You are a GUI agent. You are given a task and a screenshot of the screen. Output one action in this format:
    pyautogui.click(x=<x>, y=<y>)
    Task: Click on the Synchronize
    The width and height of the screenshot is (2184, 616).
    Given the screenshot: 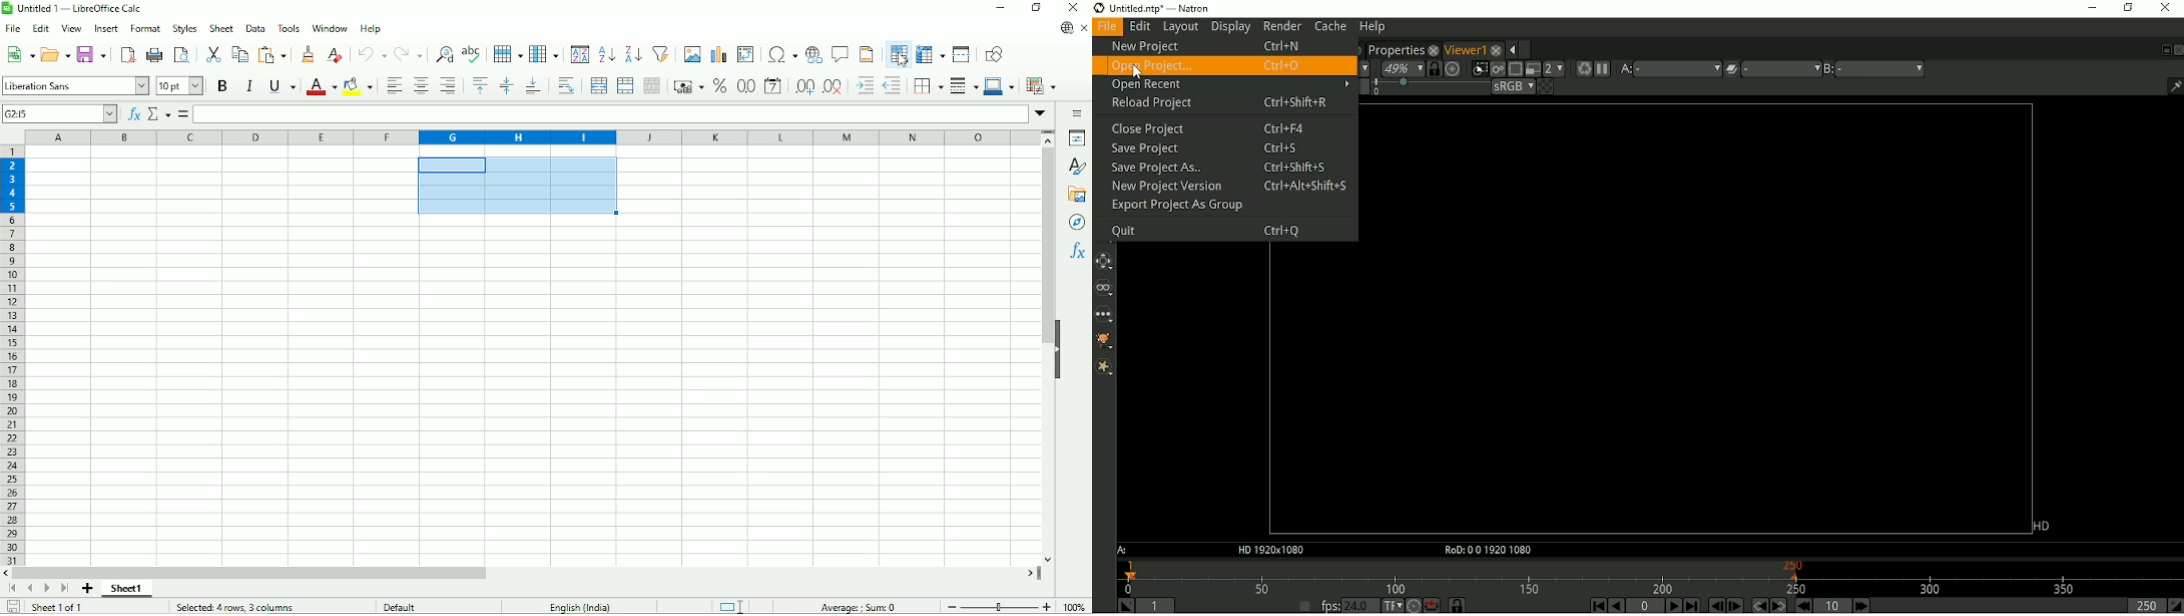 What is the action you would take?
    pyautogui.click(x=1458, y=605)
    